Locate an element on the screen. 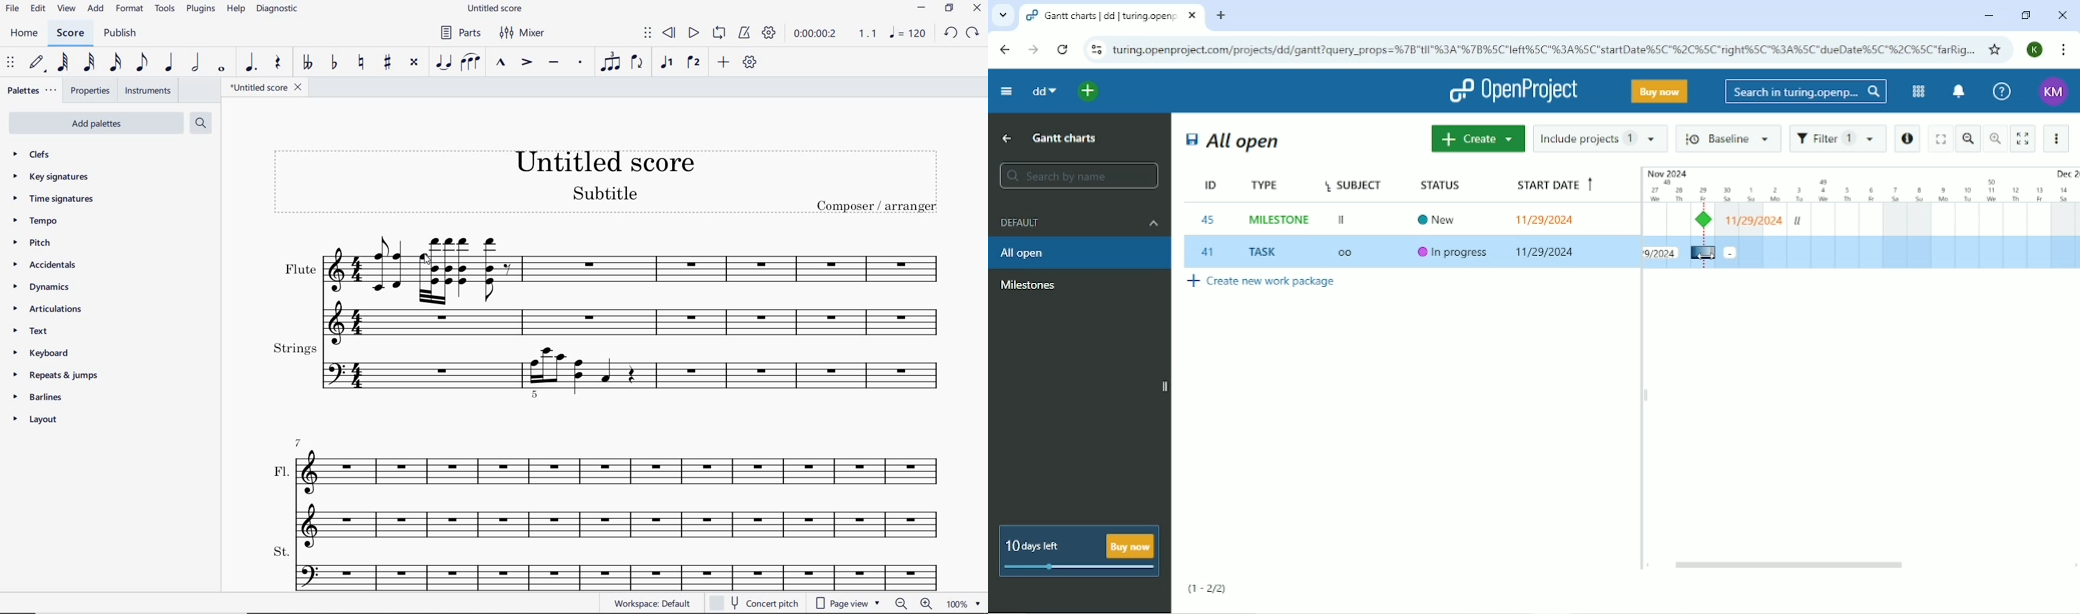 Image resolution: width=2100 pixels, height=616 pixels. TOGGLE DOUBLE-SHARP is located at coordinates (413, 63).